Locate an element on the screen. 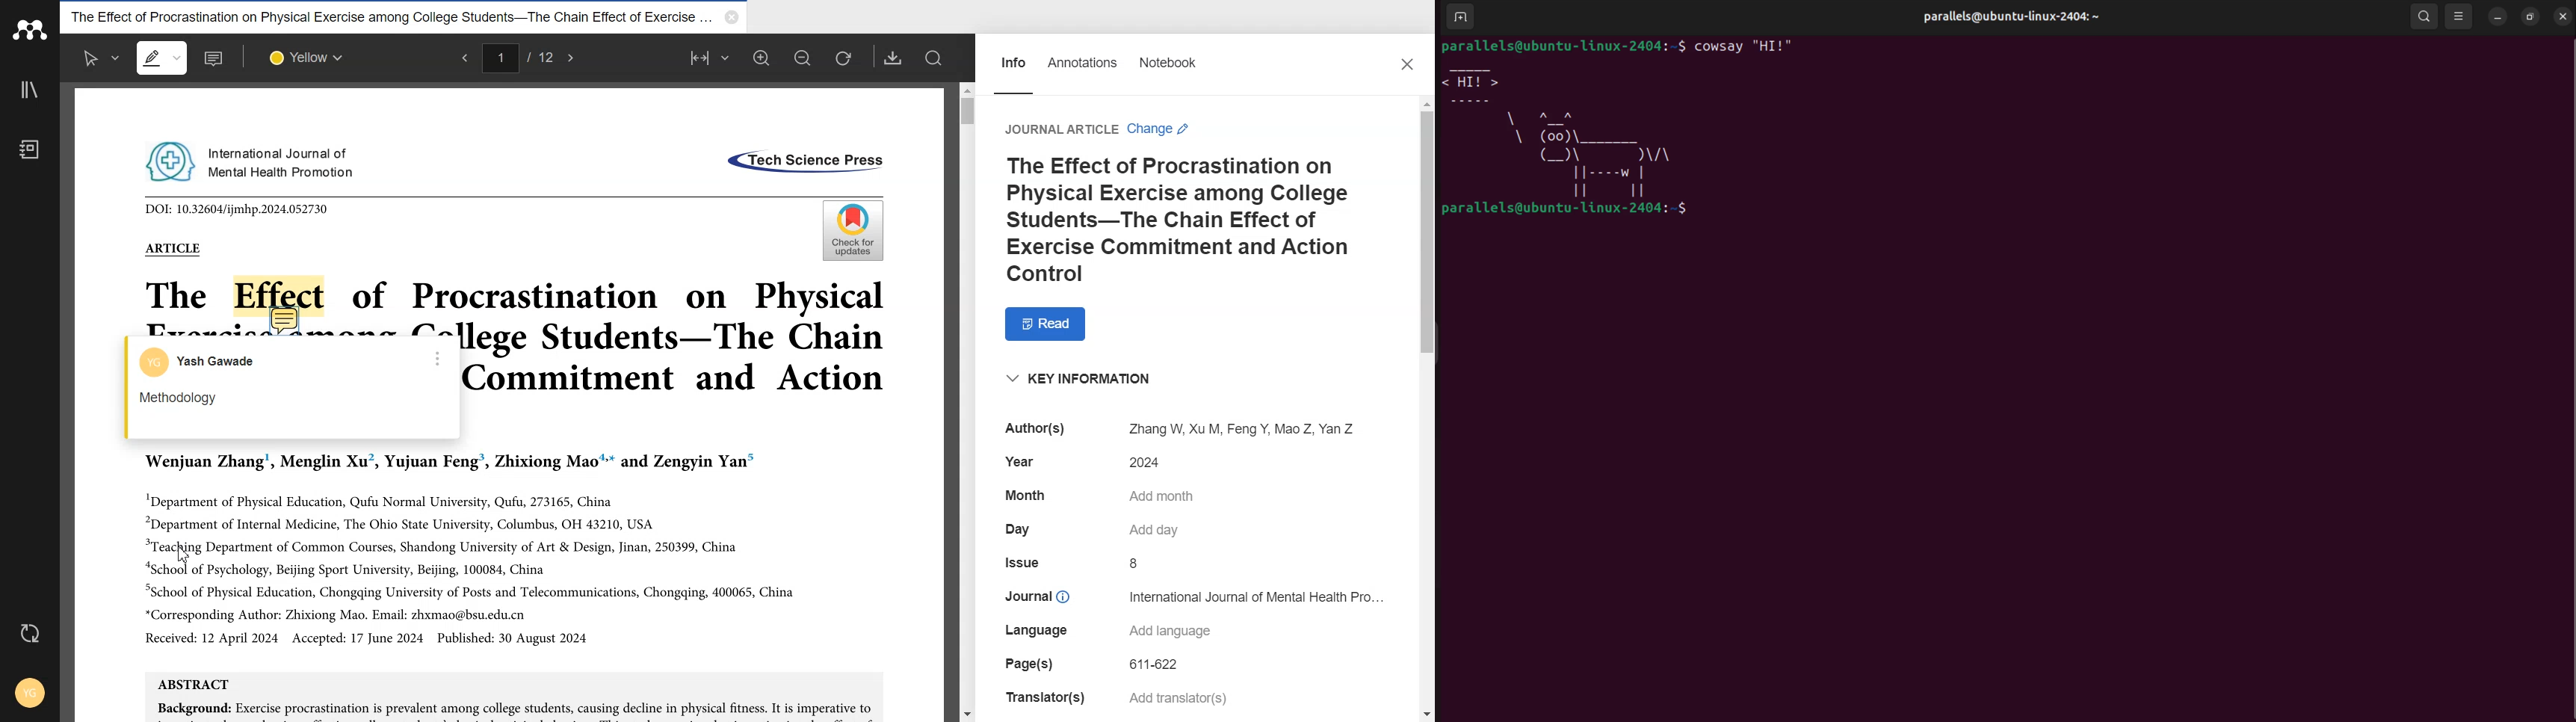  Auto sync is located at coordinates (31, 635).